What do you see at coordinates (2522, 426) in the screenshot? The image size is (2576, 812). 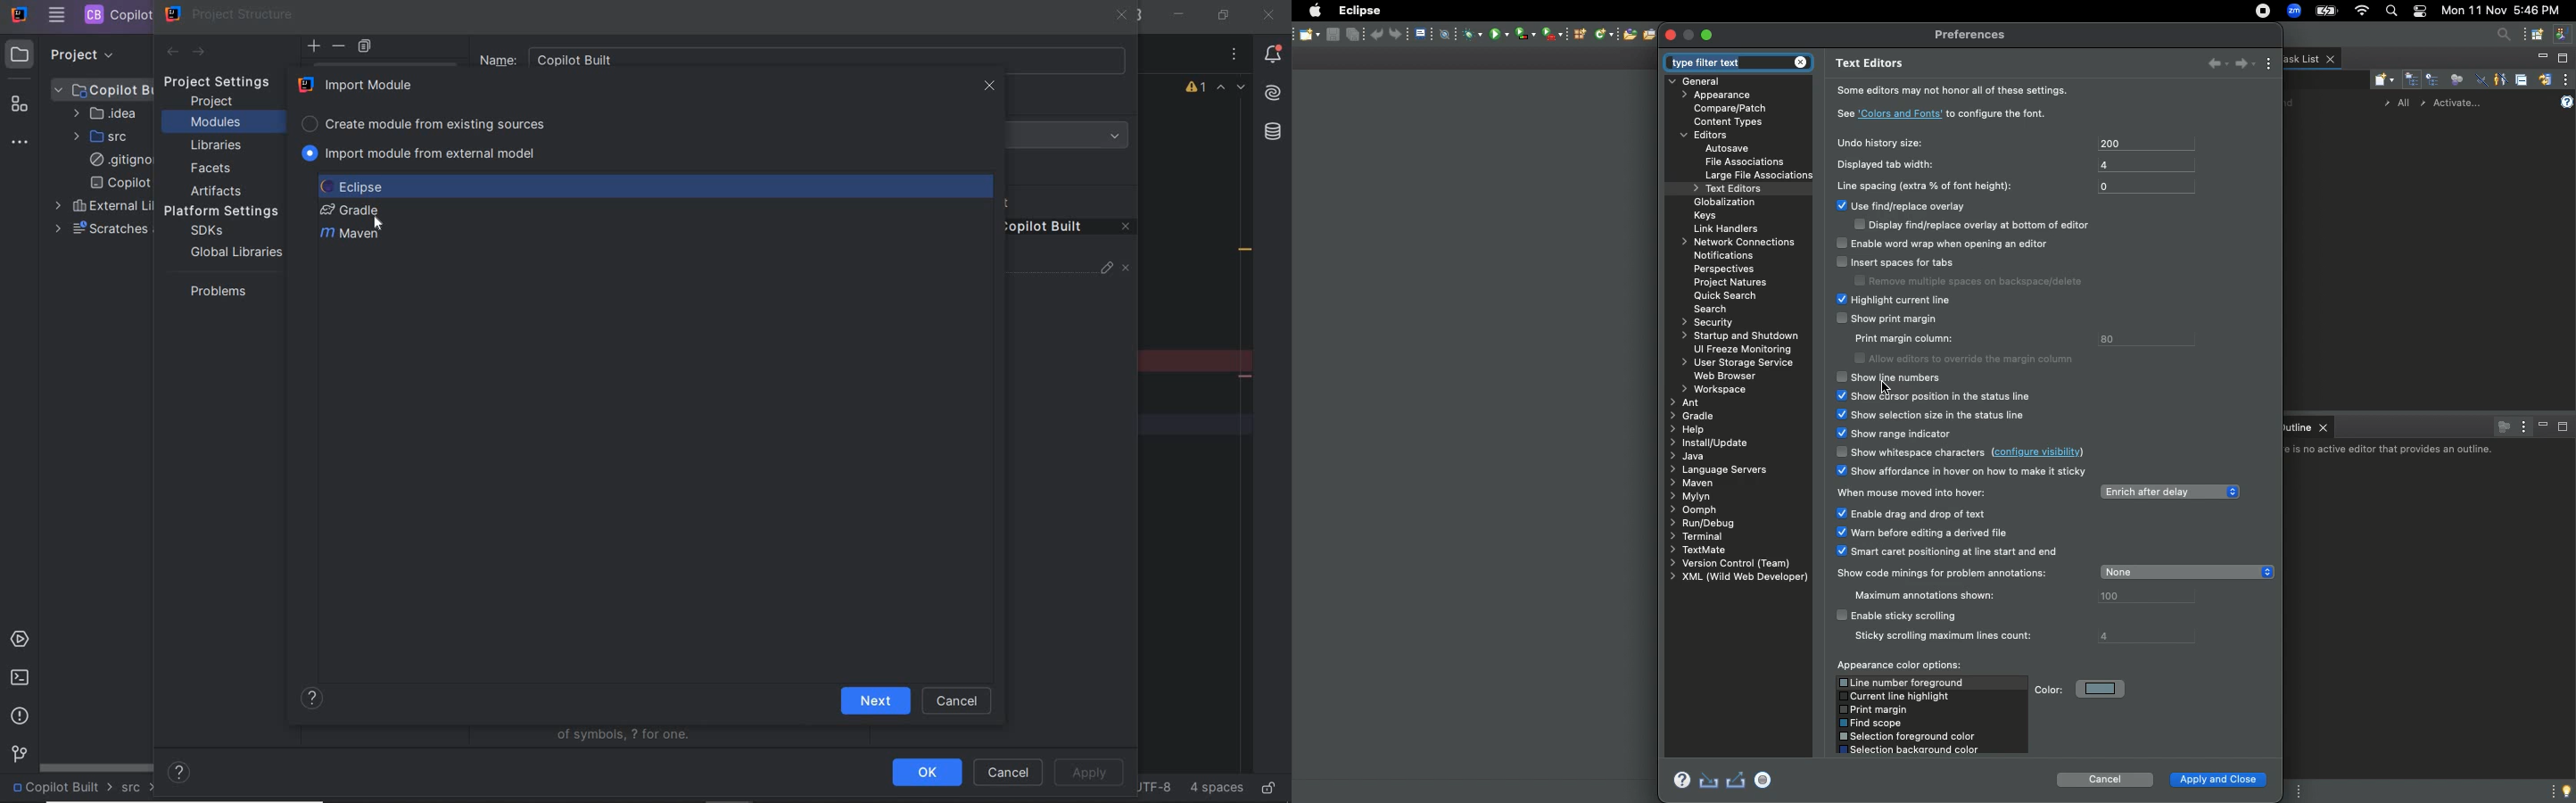 I see `View menu` at bounding box center [2522, 426].